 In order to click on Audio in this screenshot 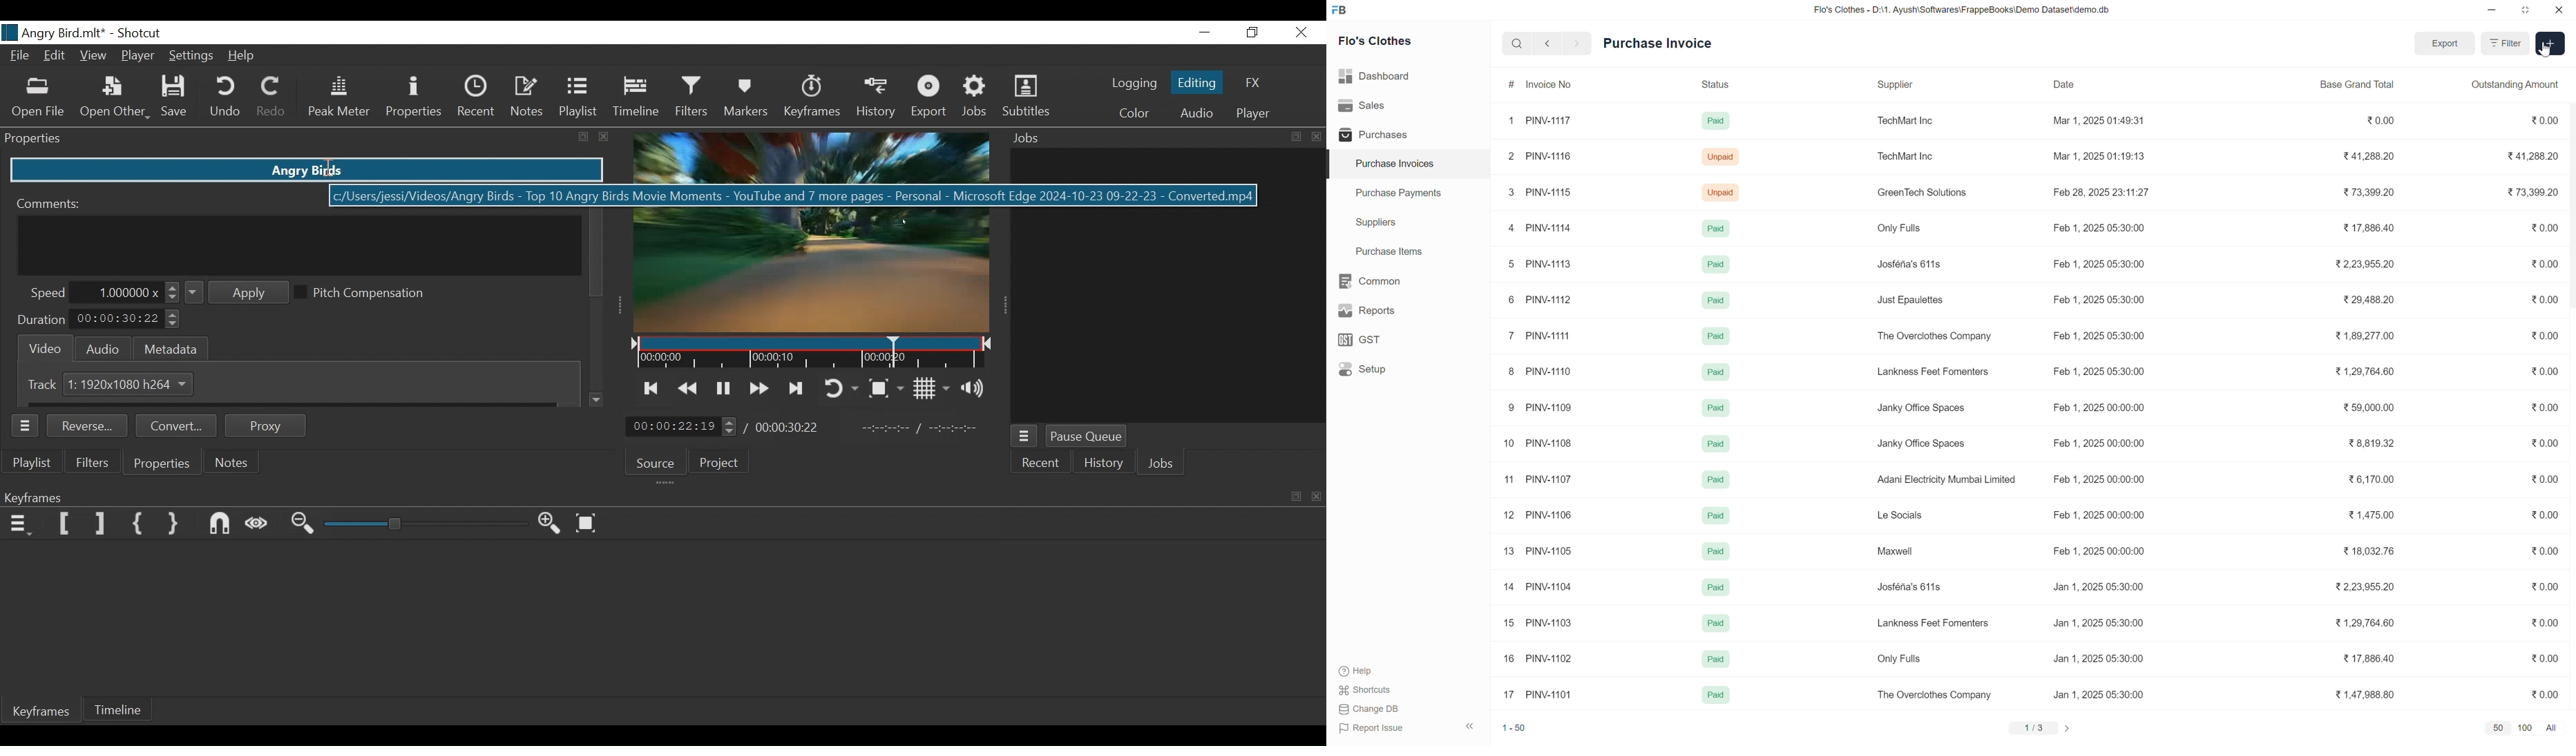, I will do `click(102, 349)`.